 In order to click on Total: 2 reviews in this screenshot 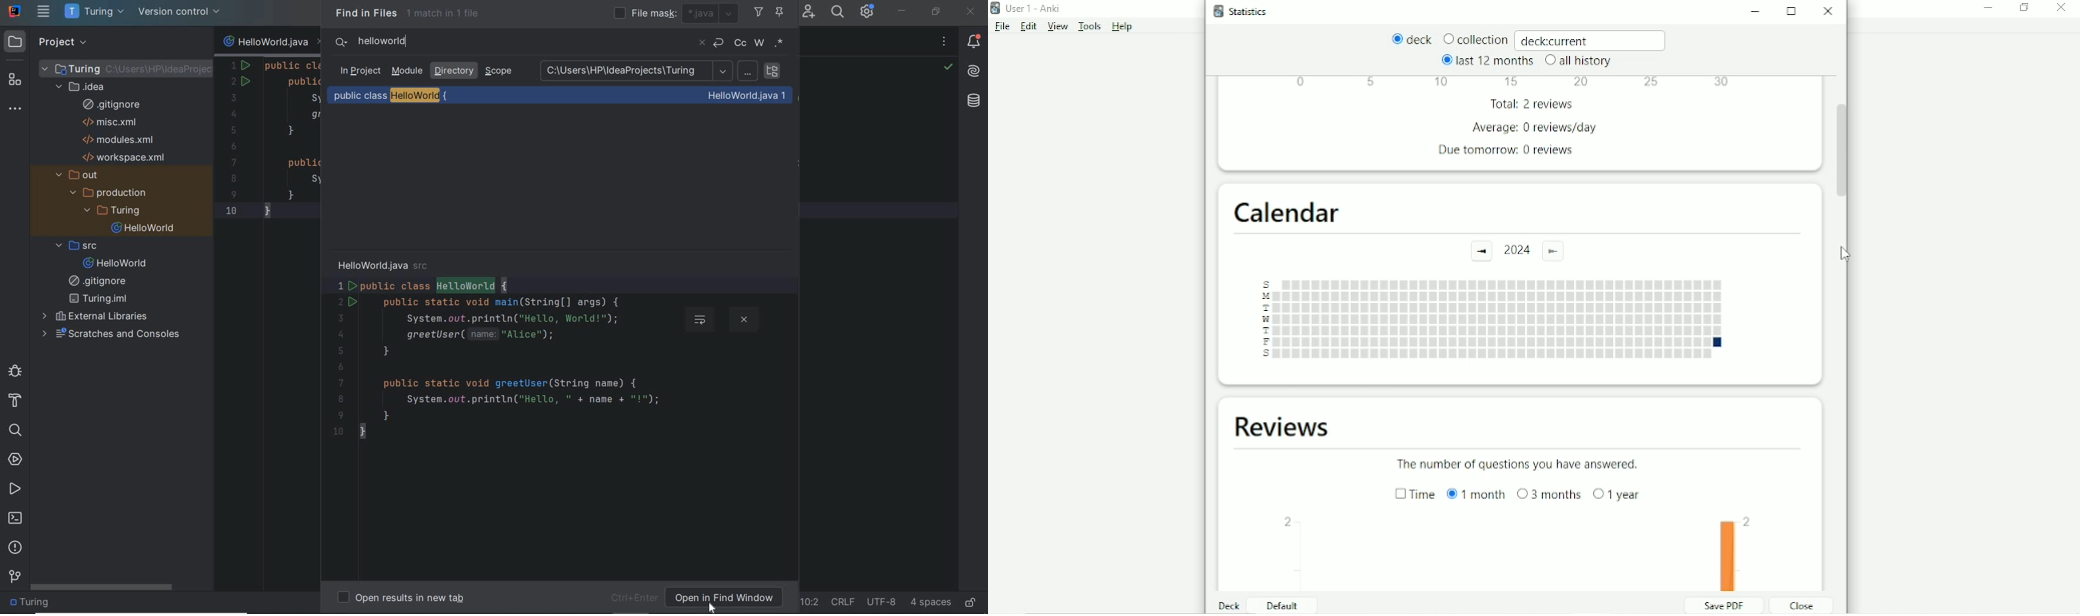, I will do `click(1537, 104)`.